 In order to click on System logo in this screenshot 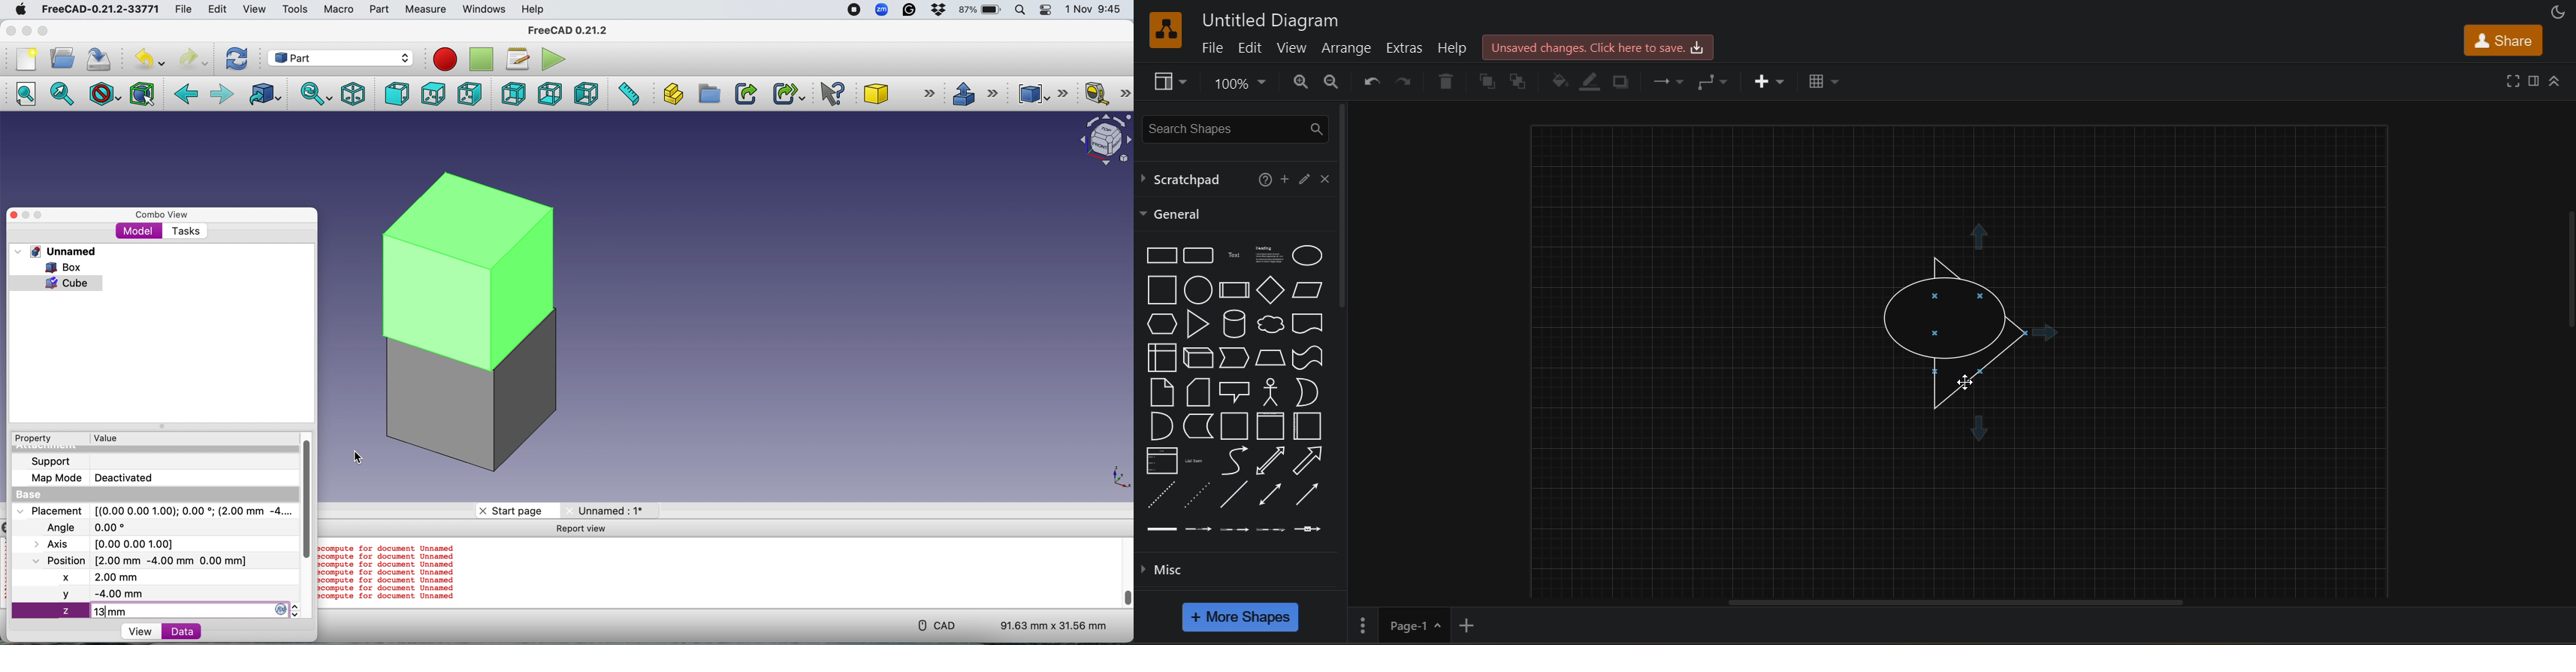, I will do `click(19, 10)`.